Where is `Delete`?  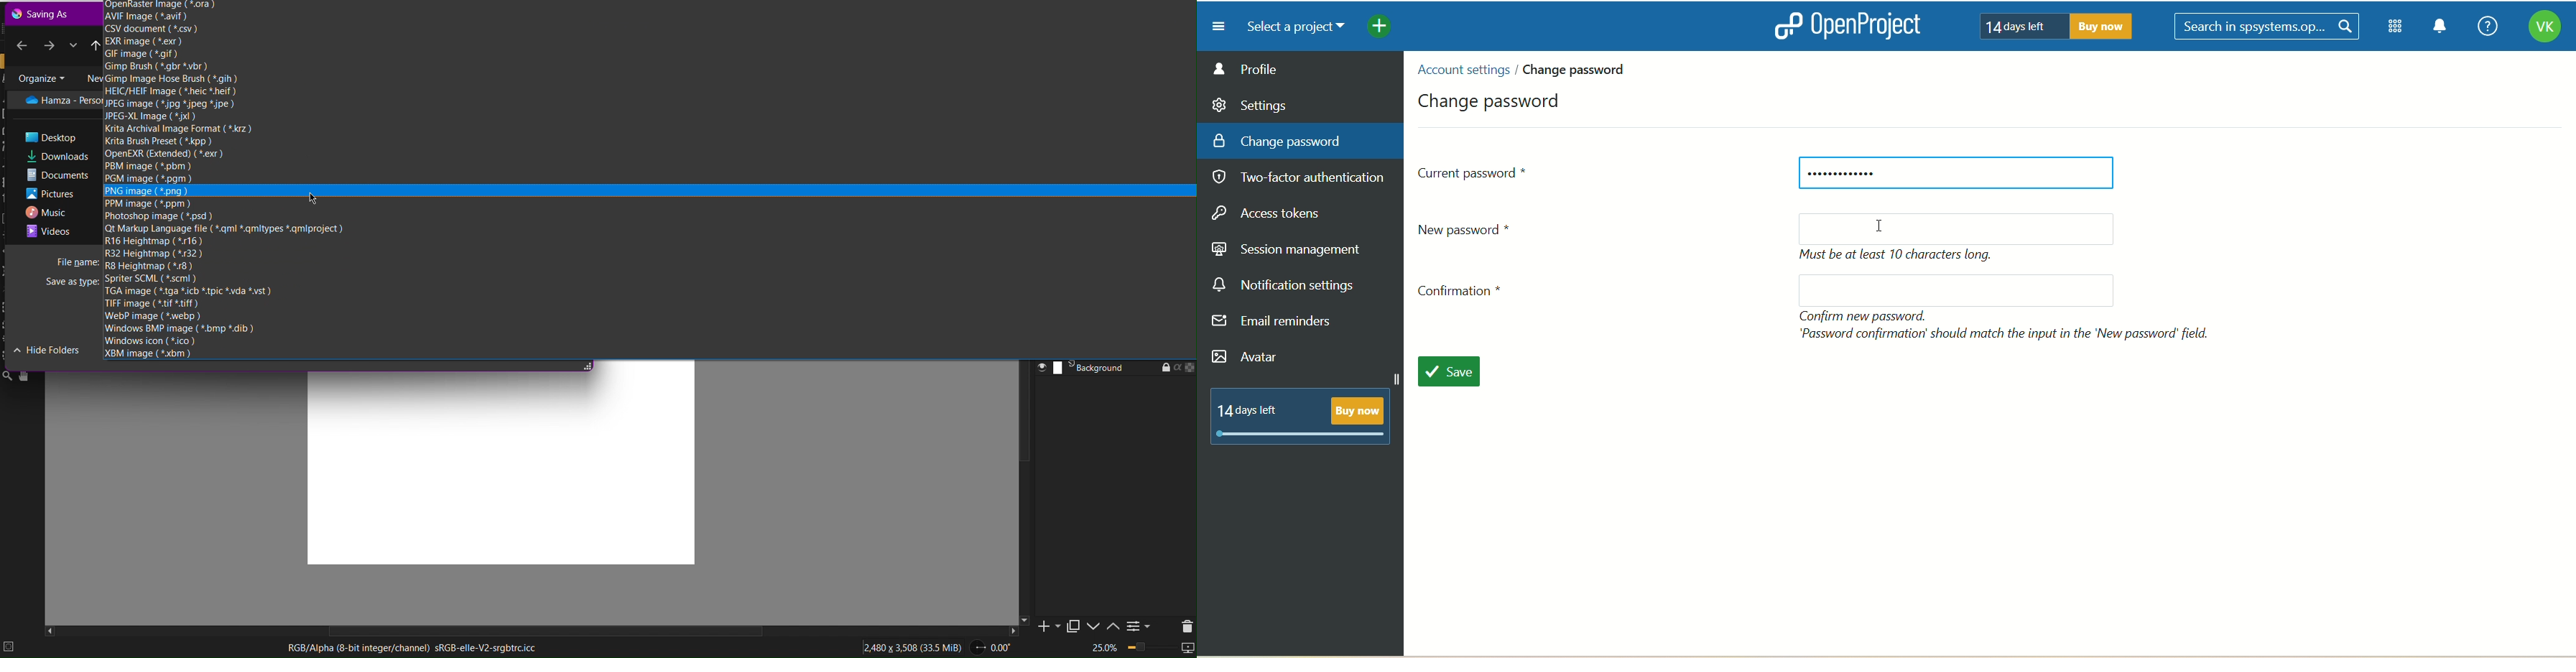
Delete is located at coordinates (1185, 625).